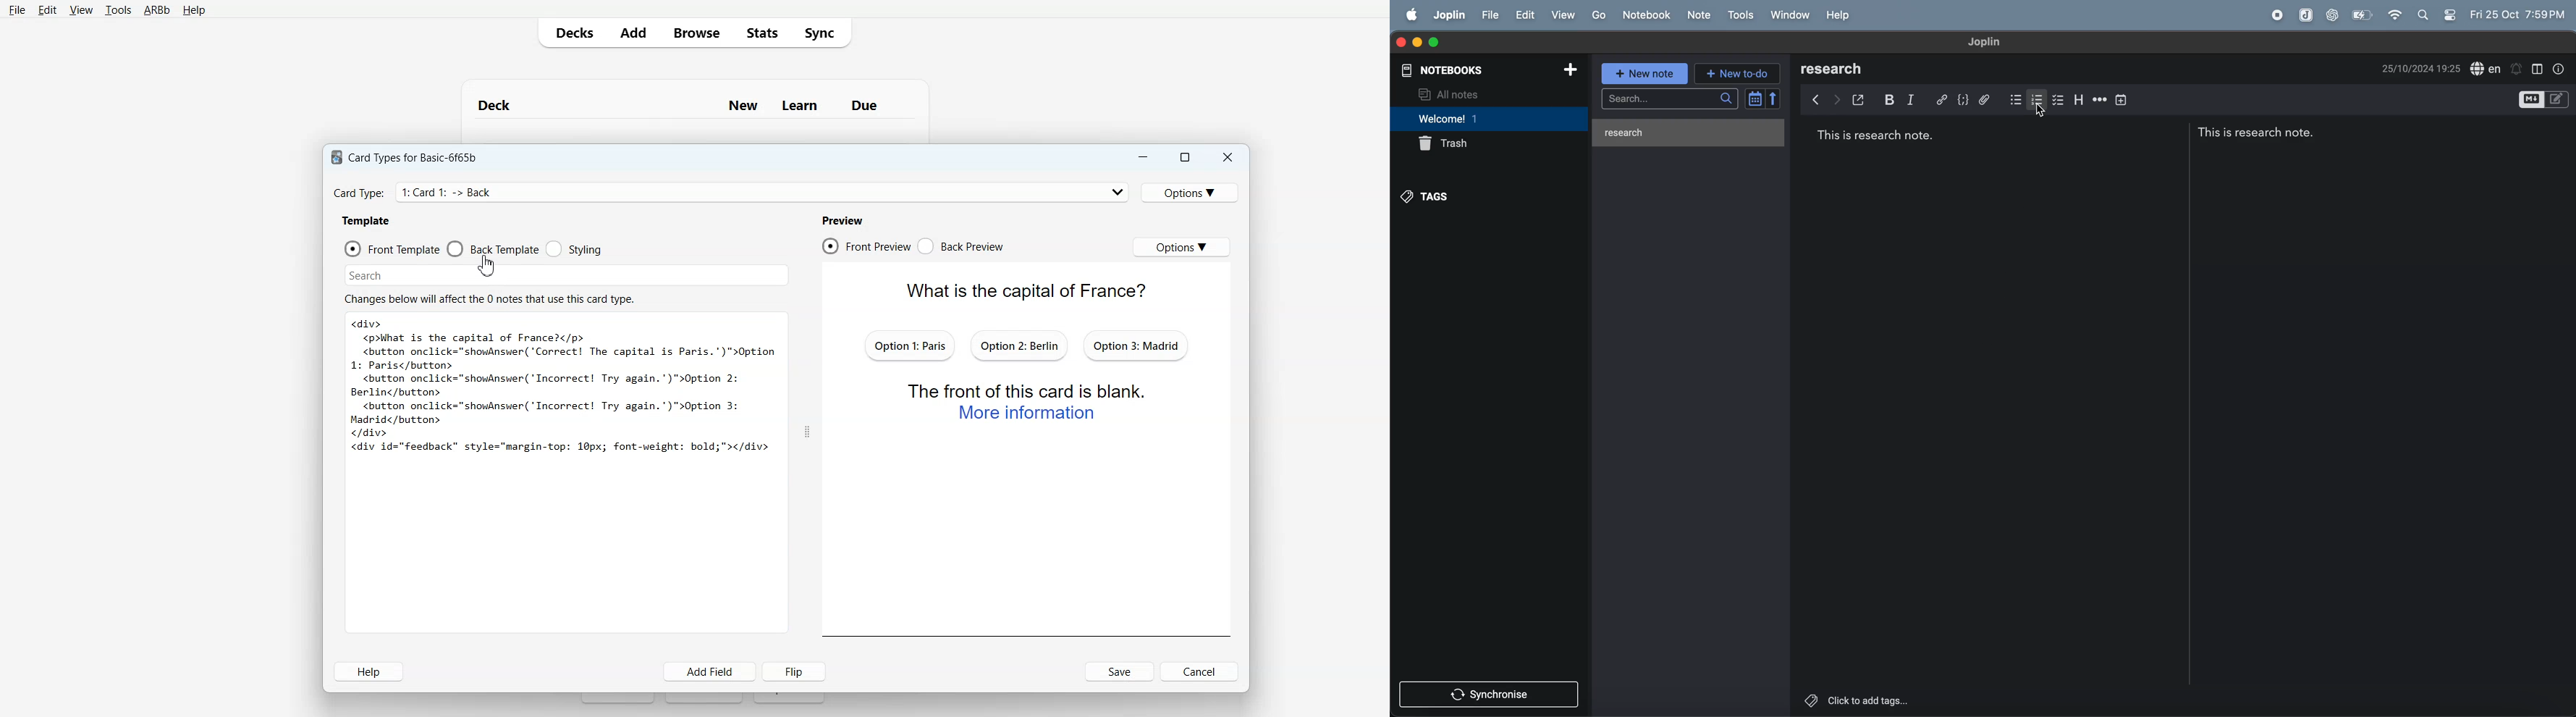  Describe the element at coordinates (1983, 42) in the screenshot. I see `joplin title` at that location.